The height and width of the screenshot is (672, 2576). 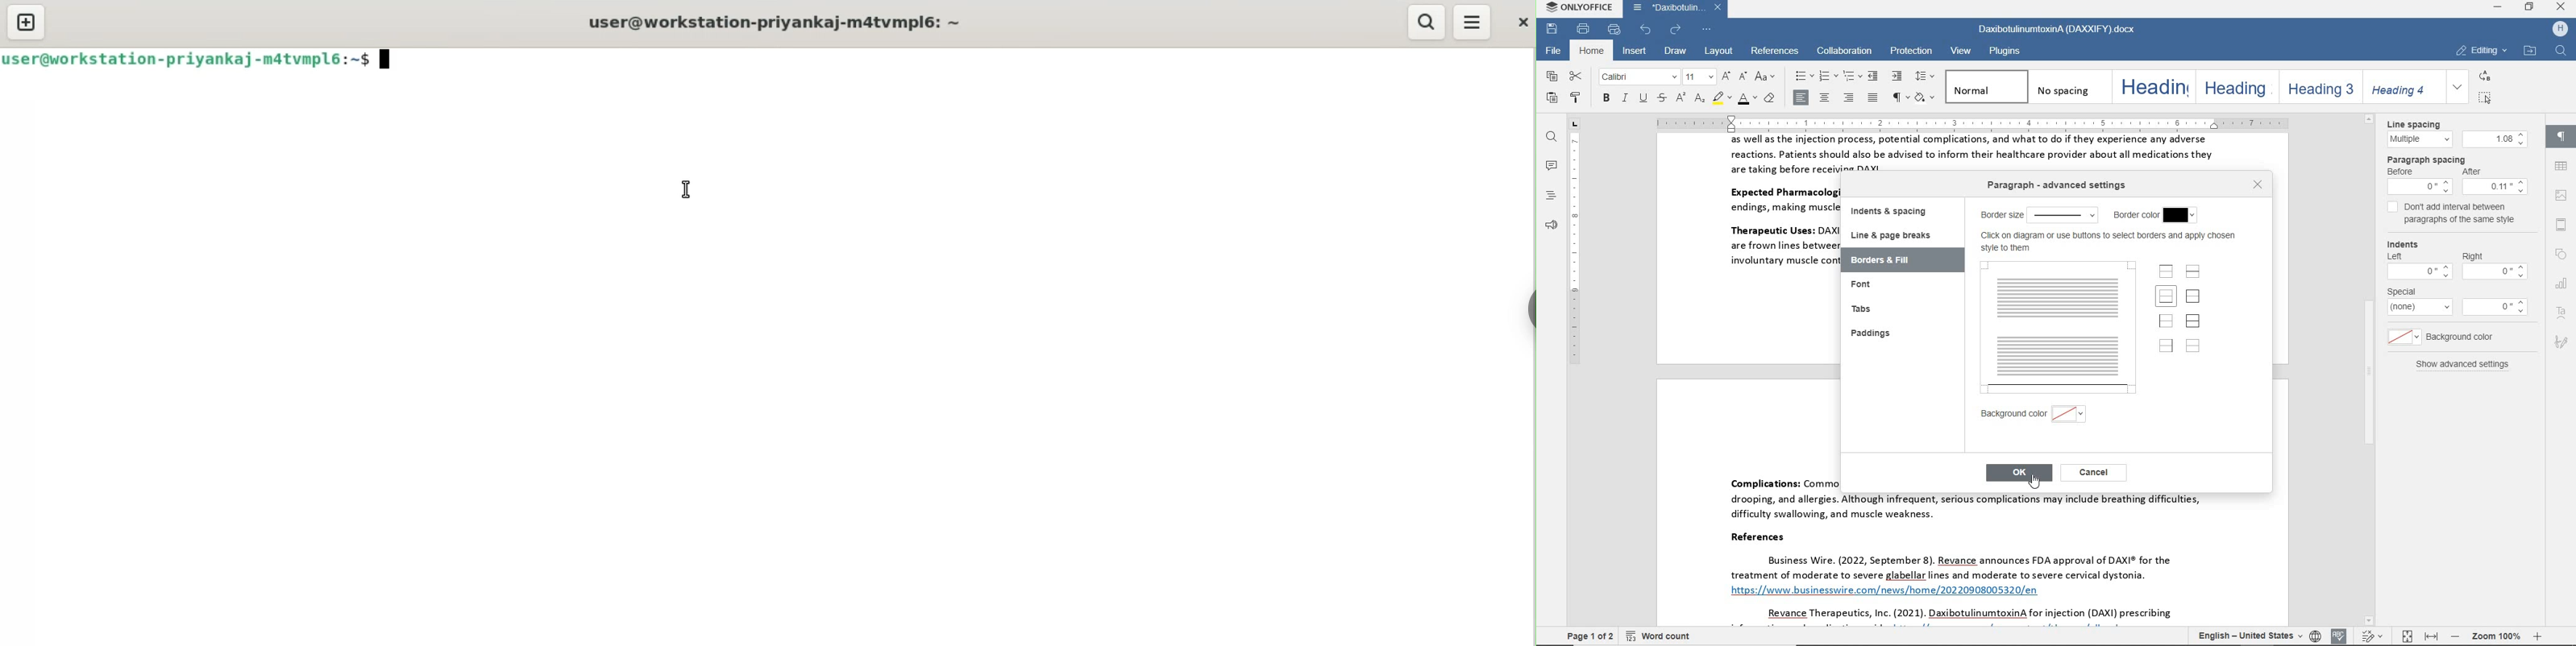 What do you see at coordinates (1552, 77) in the screenshot?
I see `copy` at bounding box center [1552, 77].